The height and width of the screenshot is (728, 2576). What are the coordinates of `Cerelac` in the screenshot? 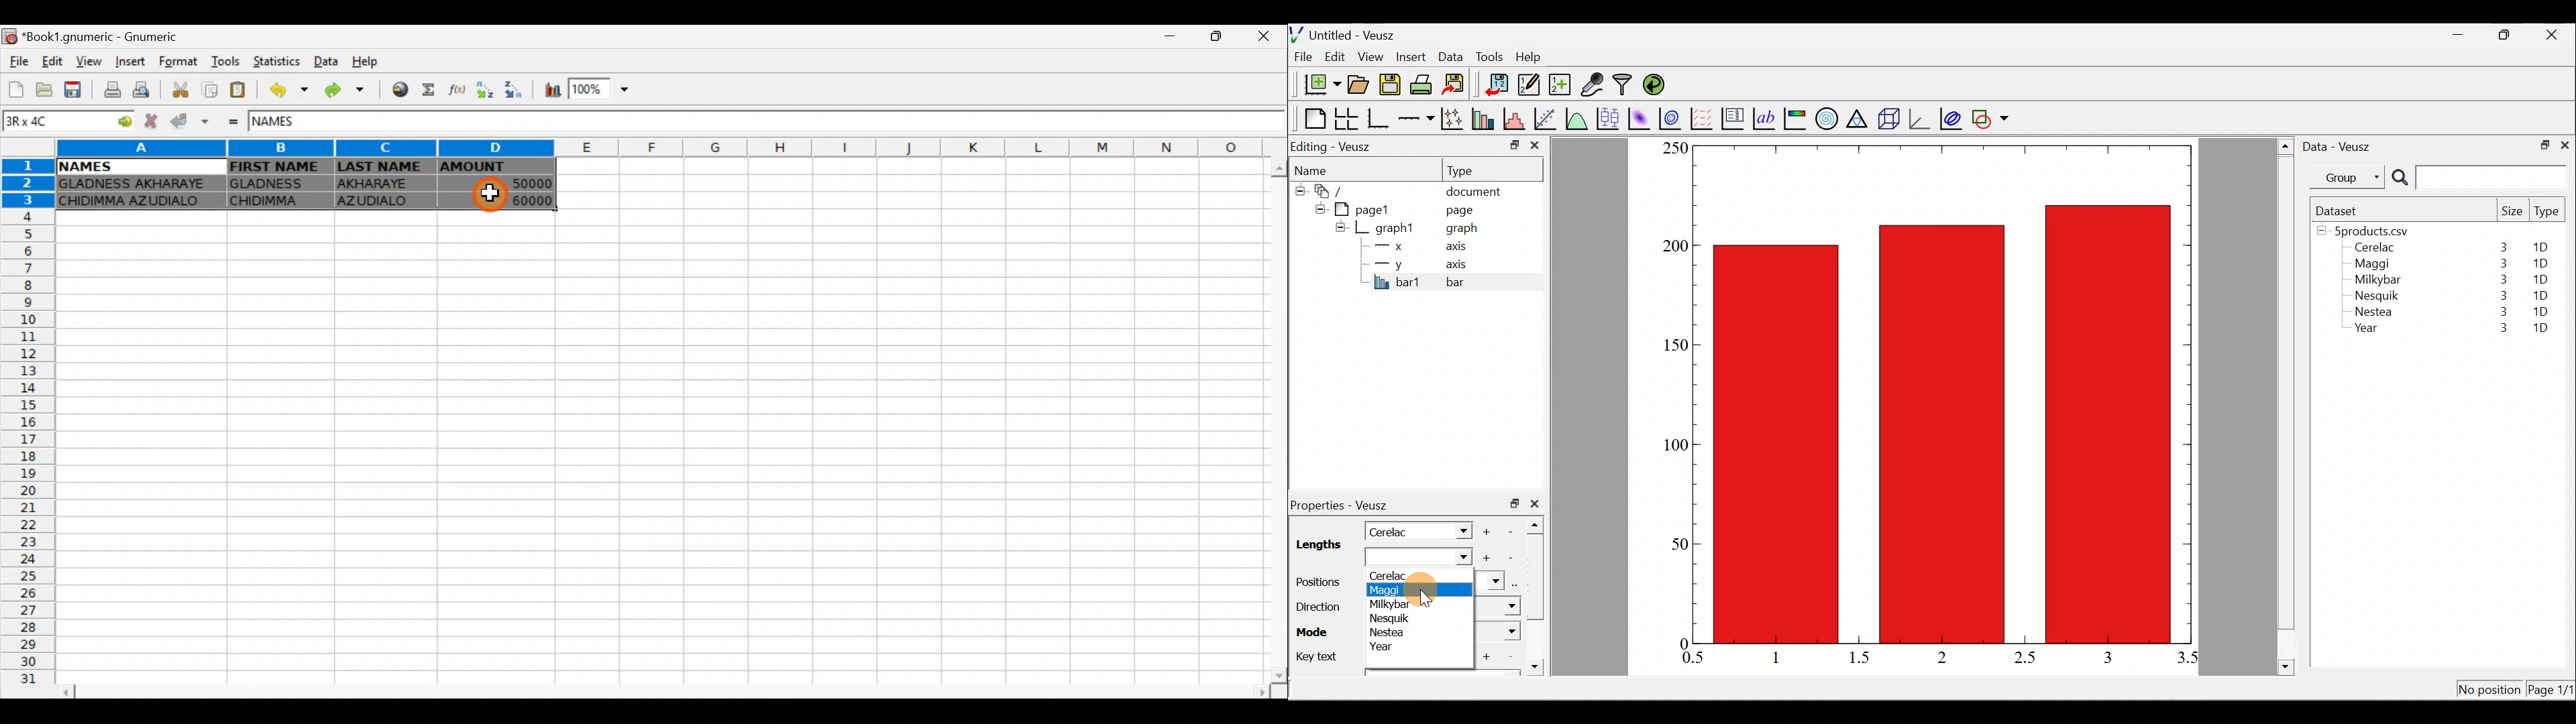 It's located at (1392, 530).